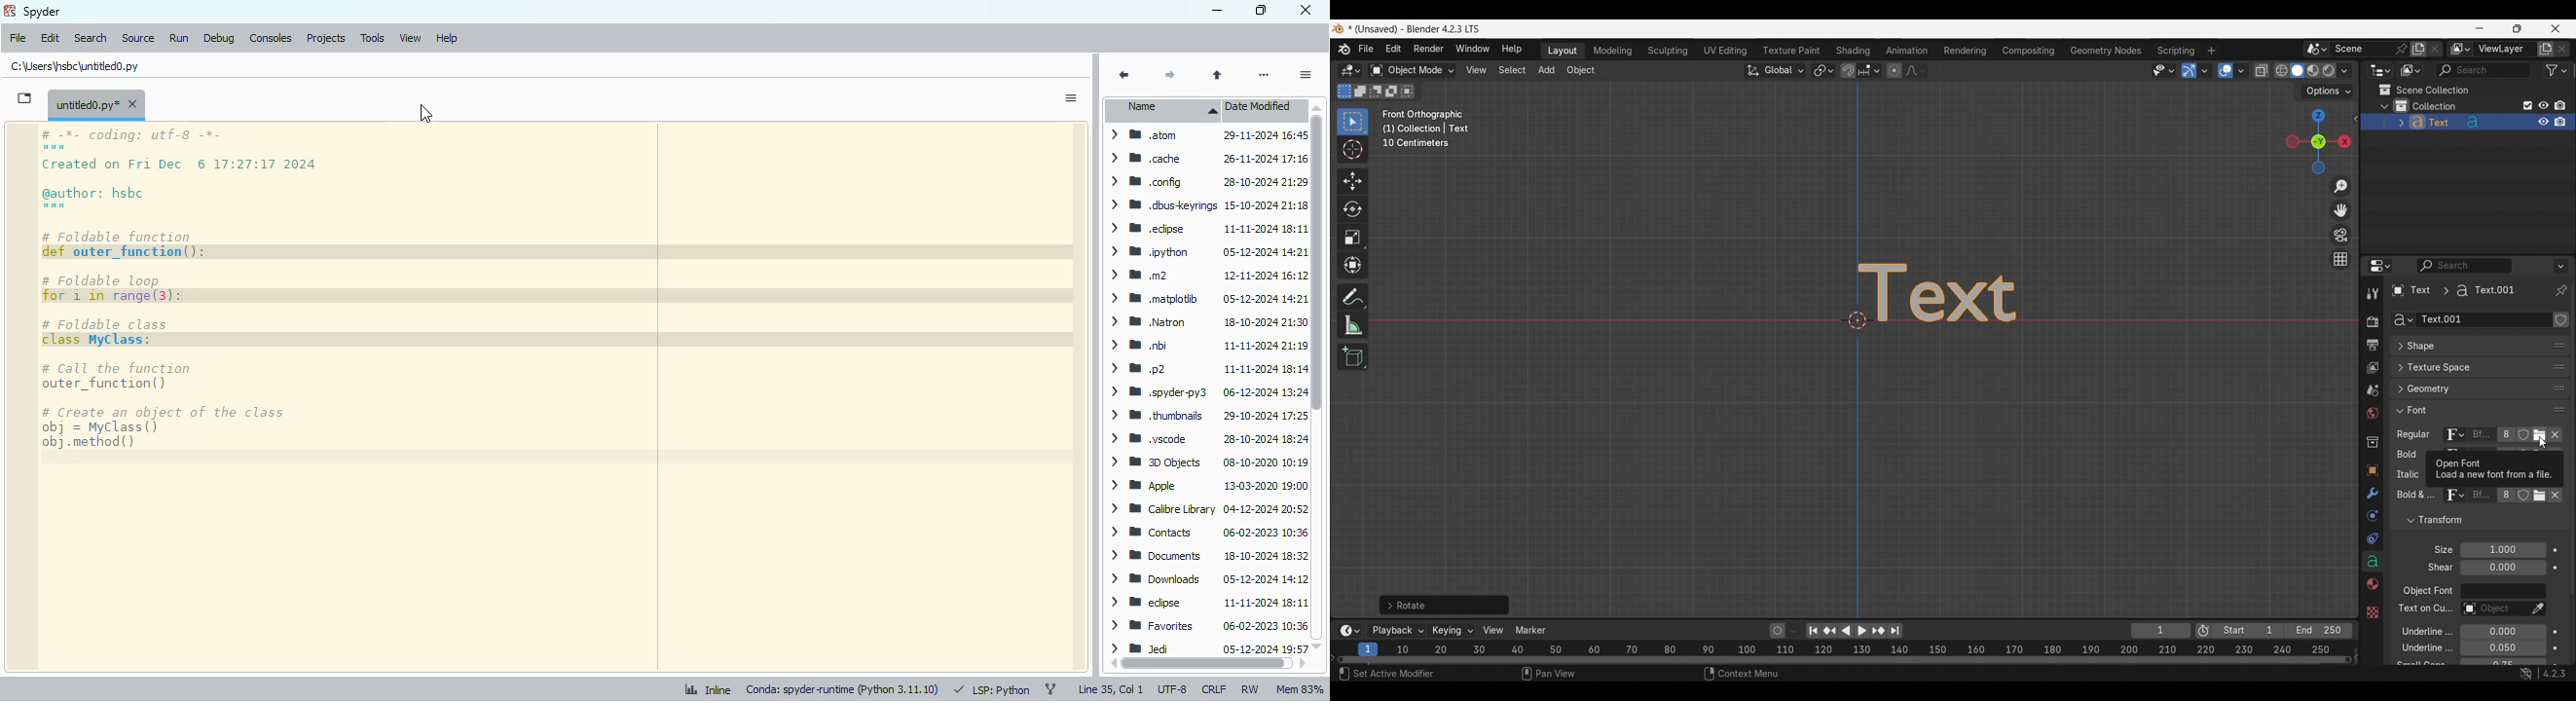 The height and width of the screenshot is (728, 2576). Describe the element at coordinates (410, 39) in the screenshot. I see `view` at that location.